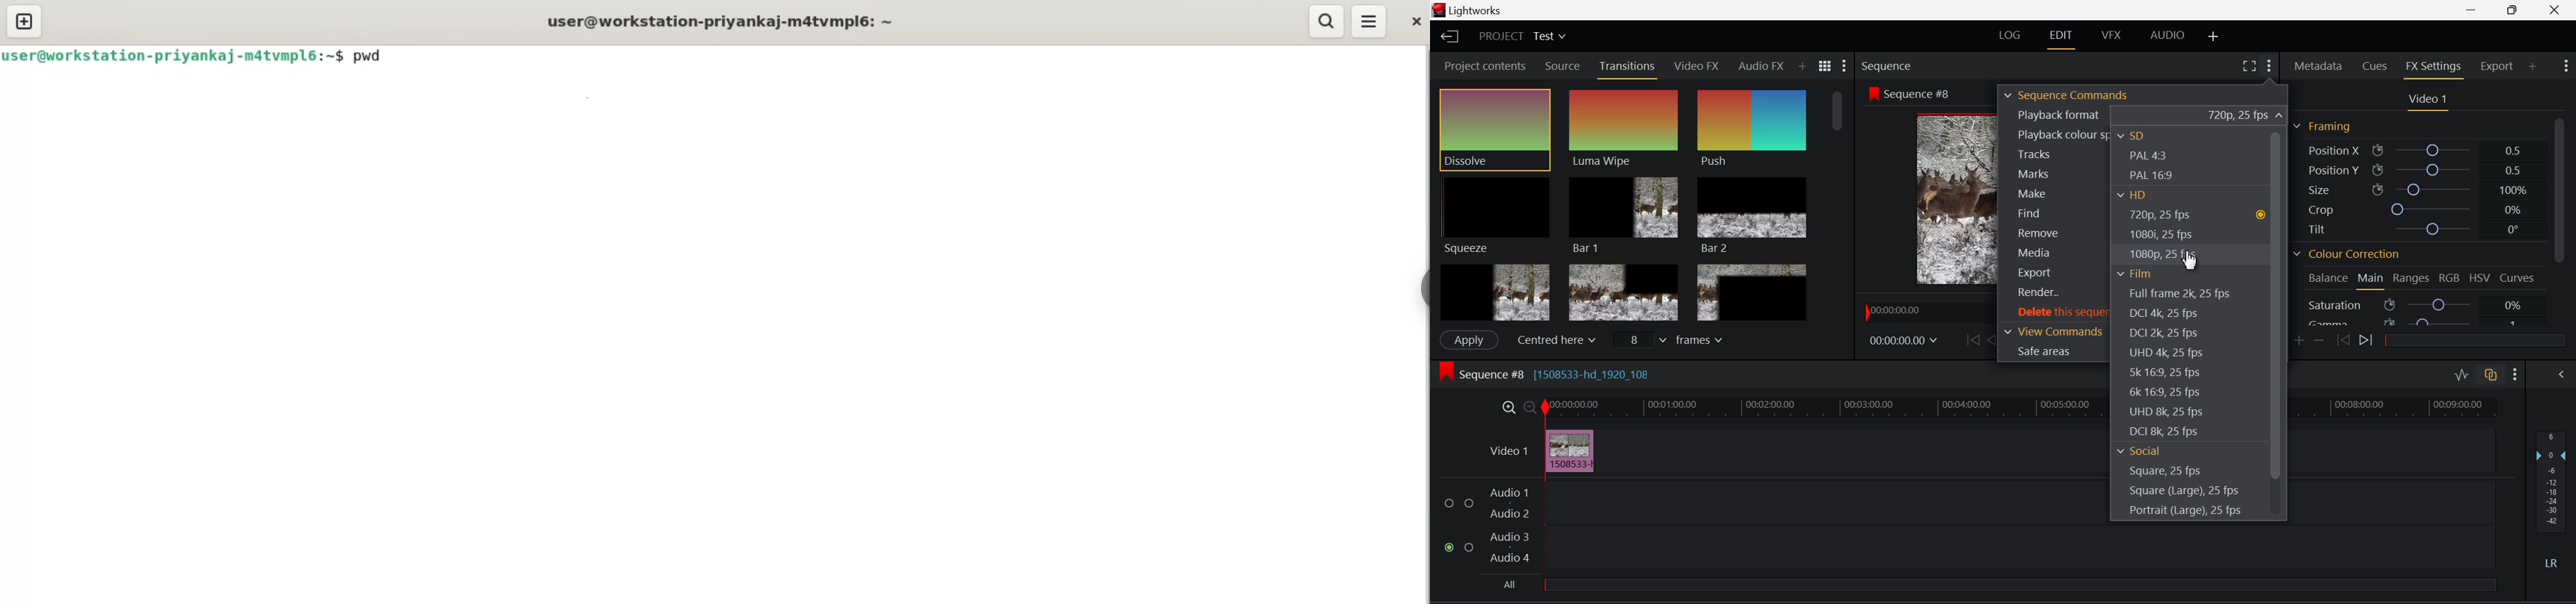 The height and width of the screenshot is (616, 2576). What do you see at coordinates (1623, 129) in the screenshot?
I see `Luma Wipe` at bounding box center [1623, 129].